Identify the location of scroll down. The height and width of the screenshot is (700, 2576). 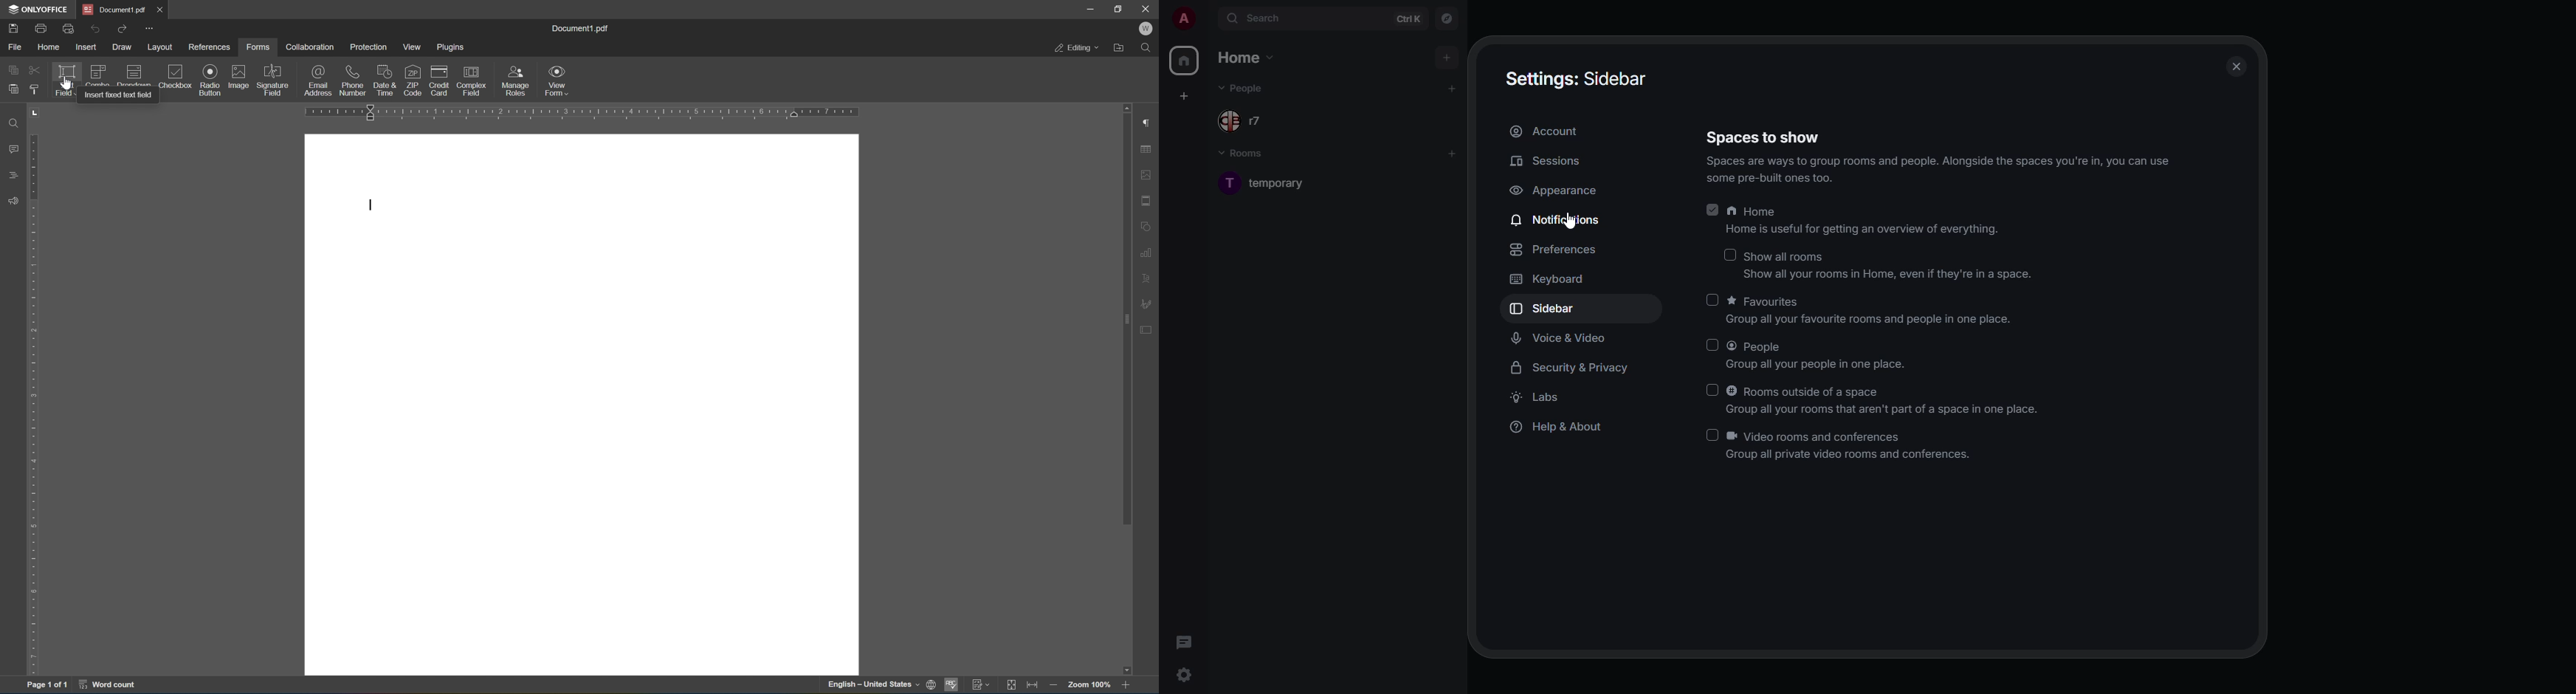
(1129, 668).